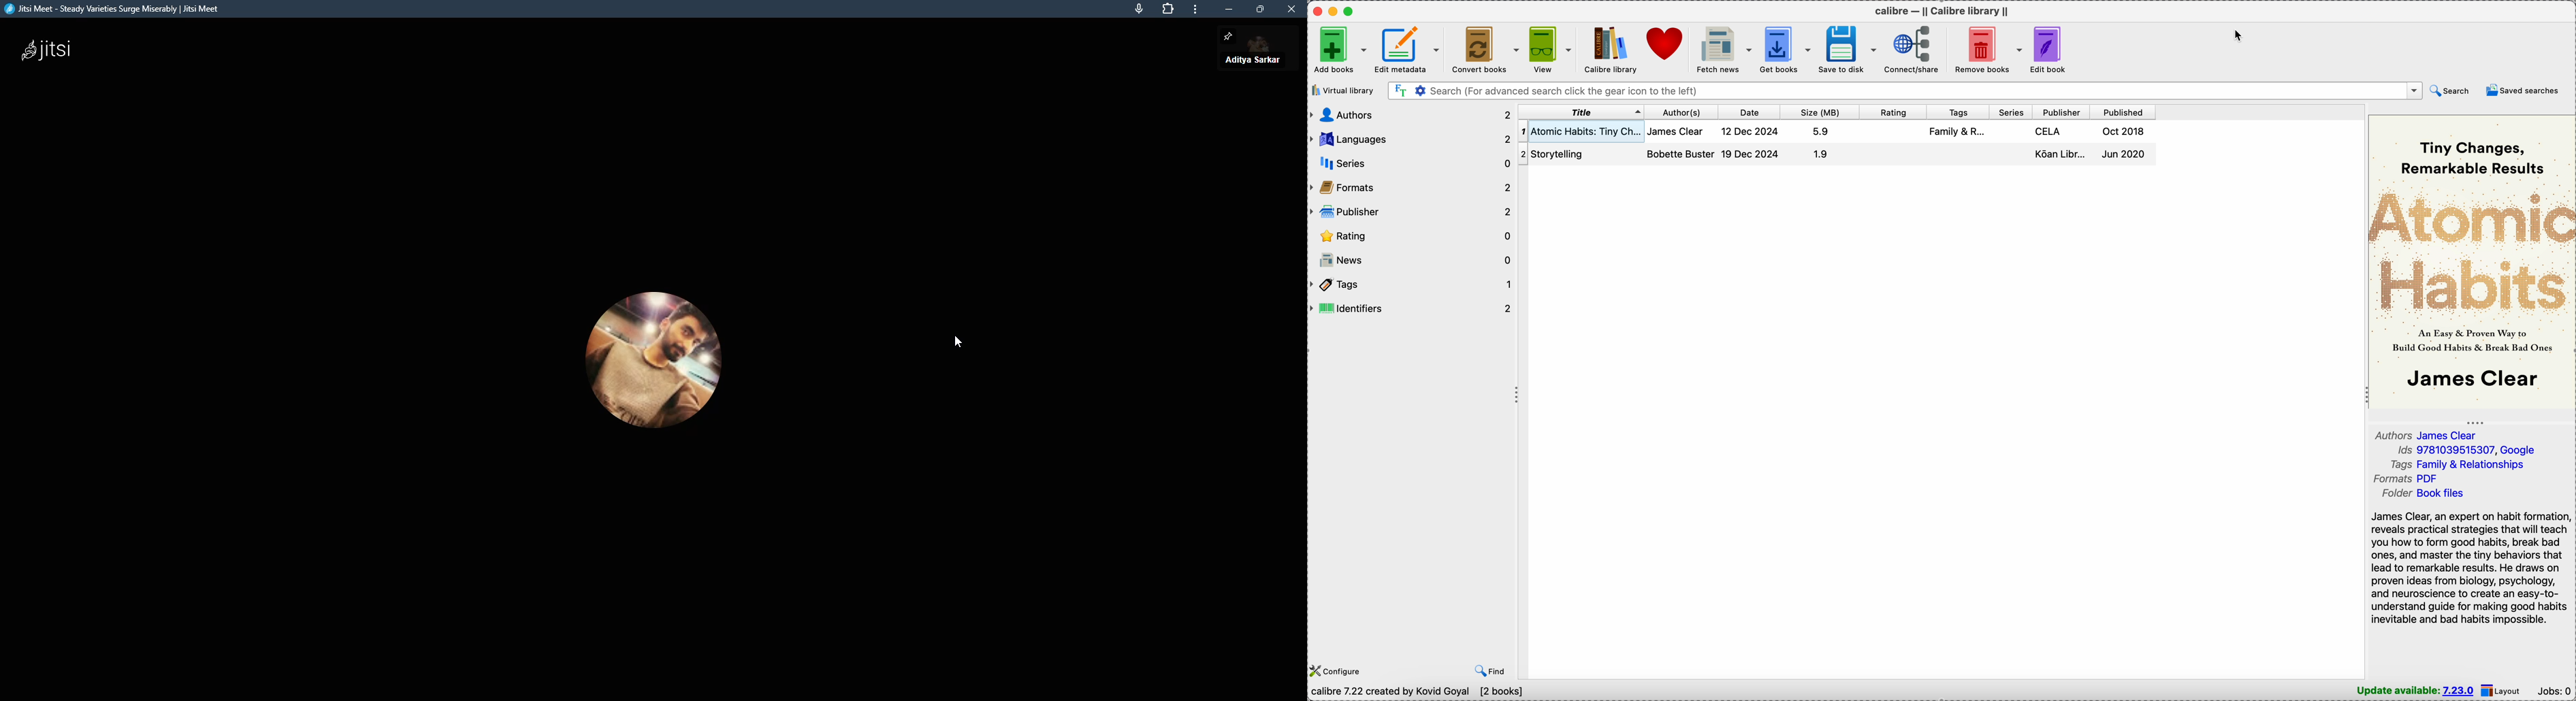 The image size is (2576, 728). What do you see at coordinates (959, 339) in the screenshot?
I see `cursor` at bounding box center [959, 339].